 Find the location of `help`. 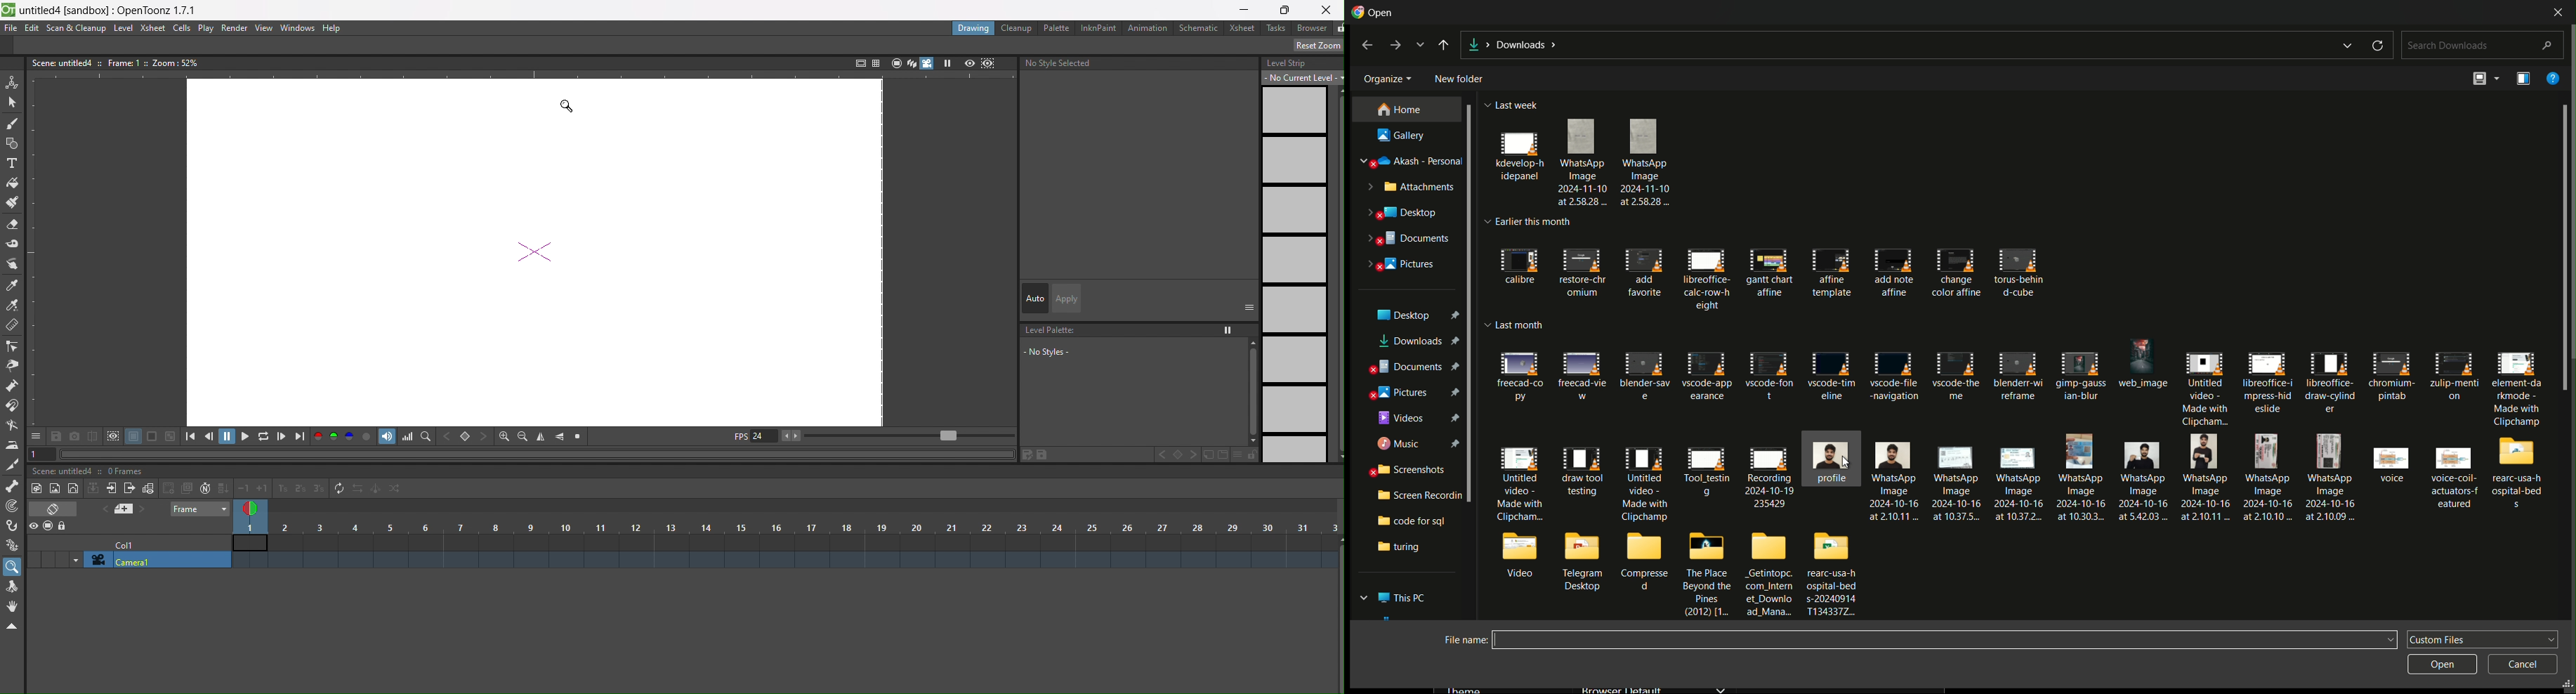

help is located at coordinates (2553, 78).